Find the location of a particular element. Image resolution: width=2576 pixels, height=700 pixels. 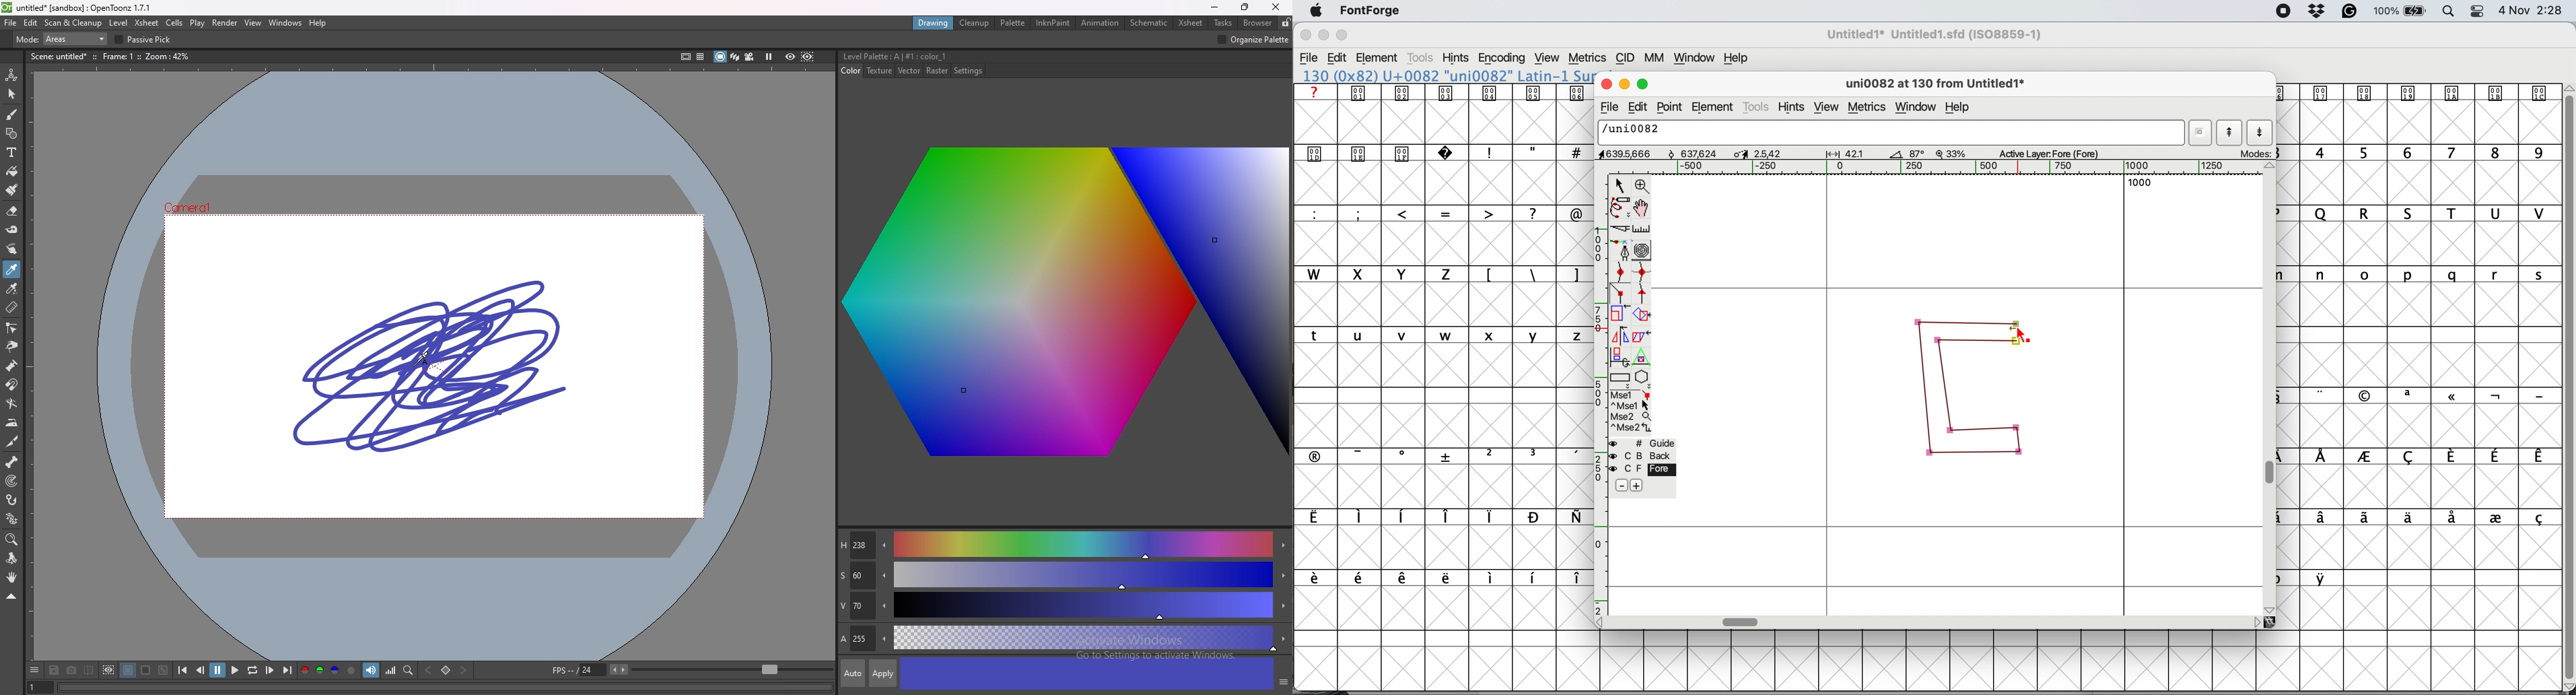

glyph name is located at coordinates (1933, 85).